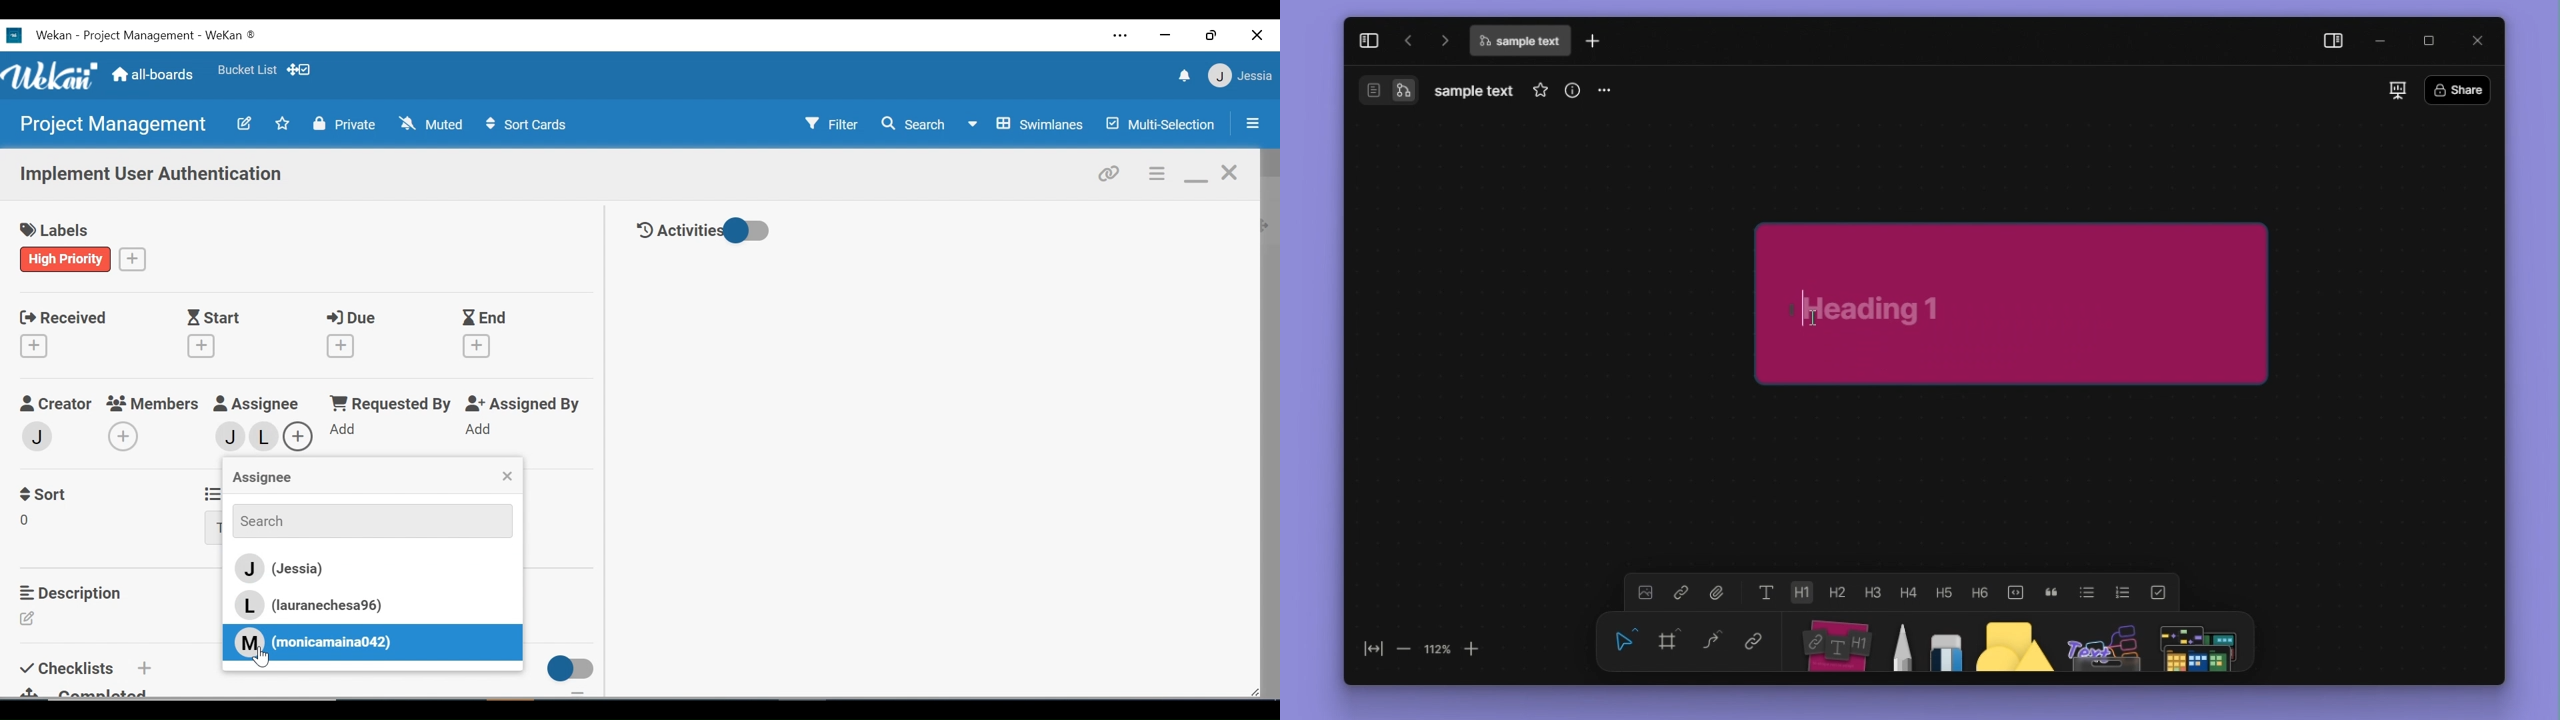 This screenshot has height=728, width=2576. Describe the element at coordinates (17, 35) in the screenshot. I see `wekan icon` at that location.